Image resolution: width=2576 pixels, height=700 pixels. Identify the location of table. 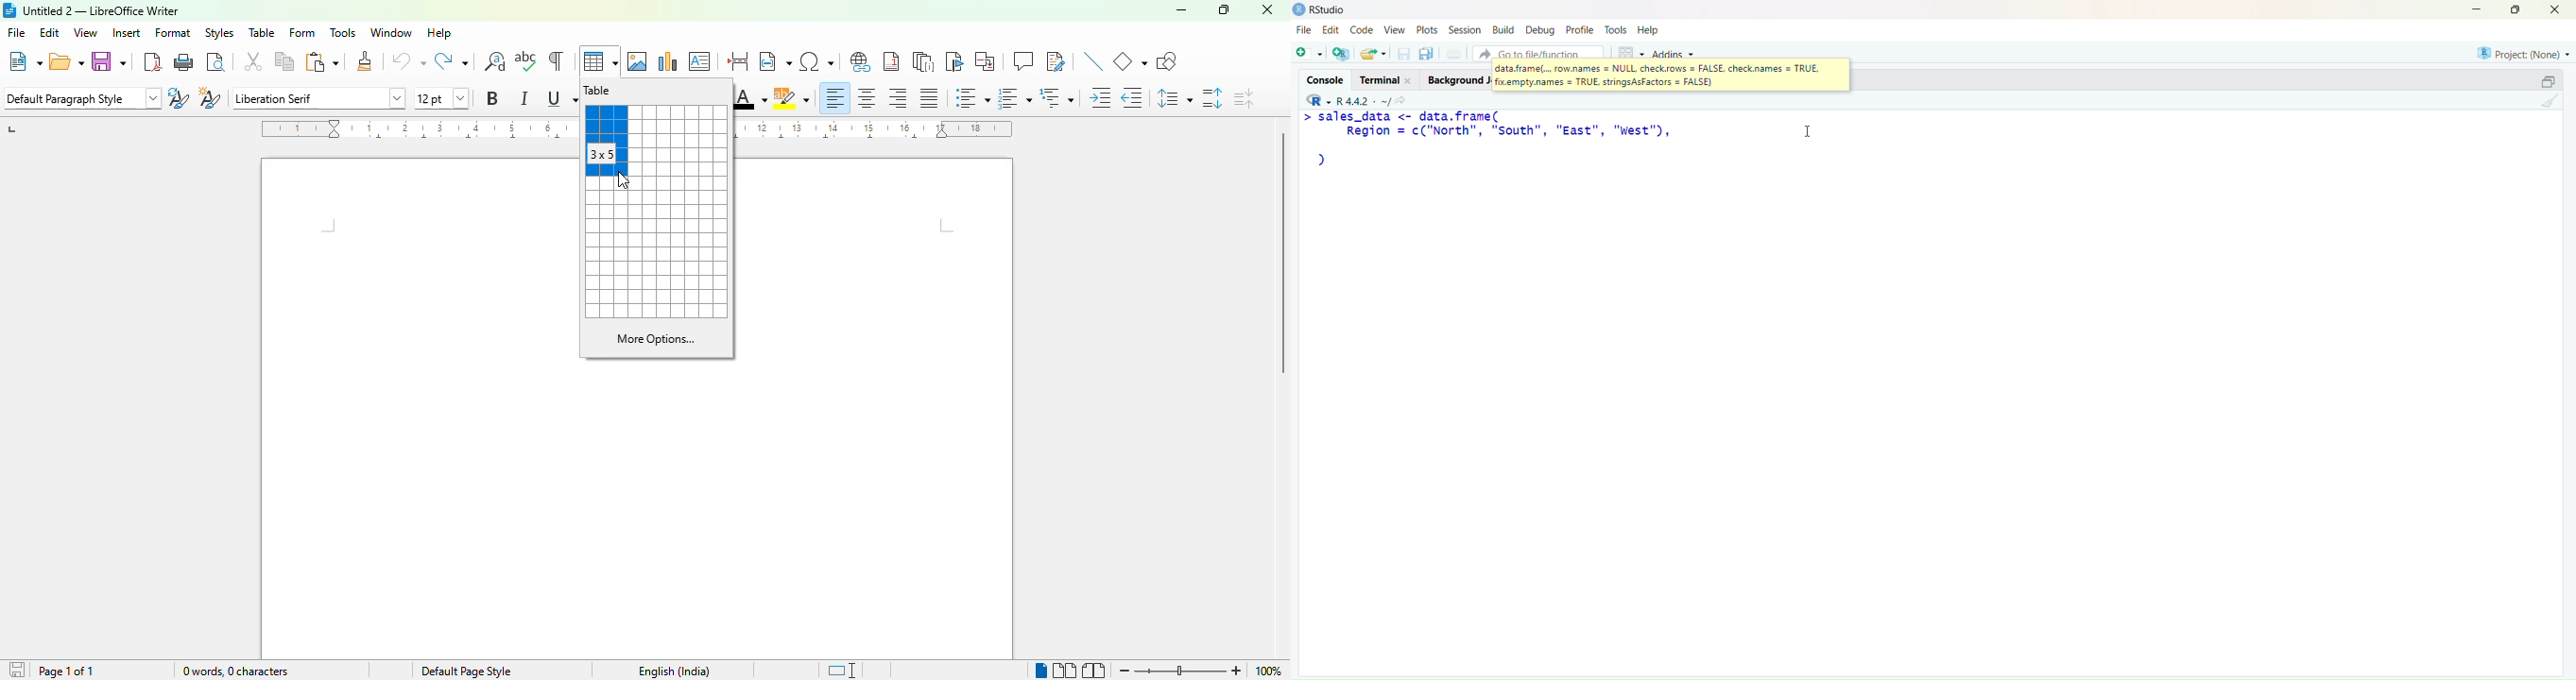
(262, 33).